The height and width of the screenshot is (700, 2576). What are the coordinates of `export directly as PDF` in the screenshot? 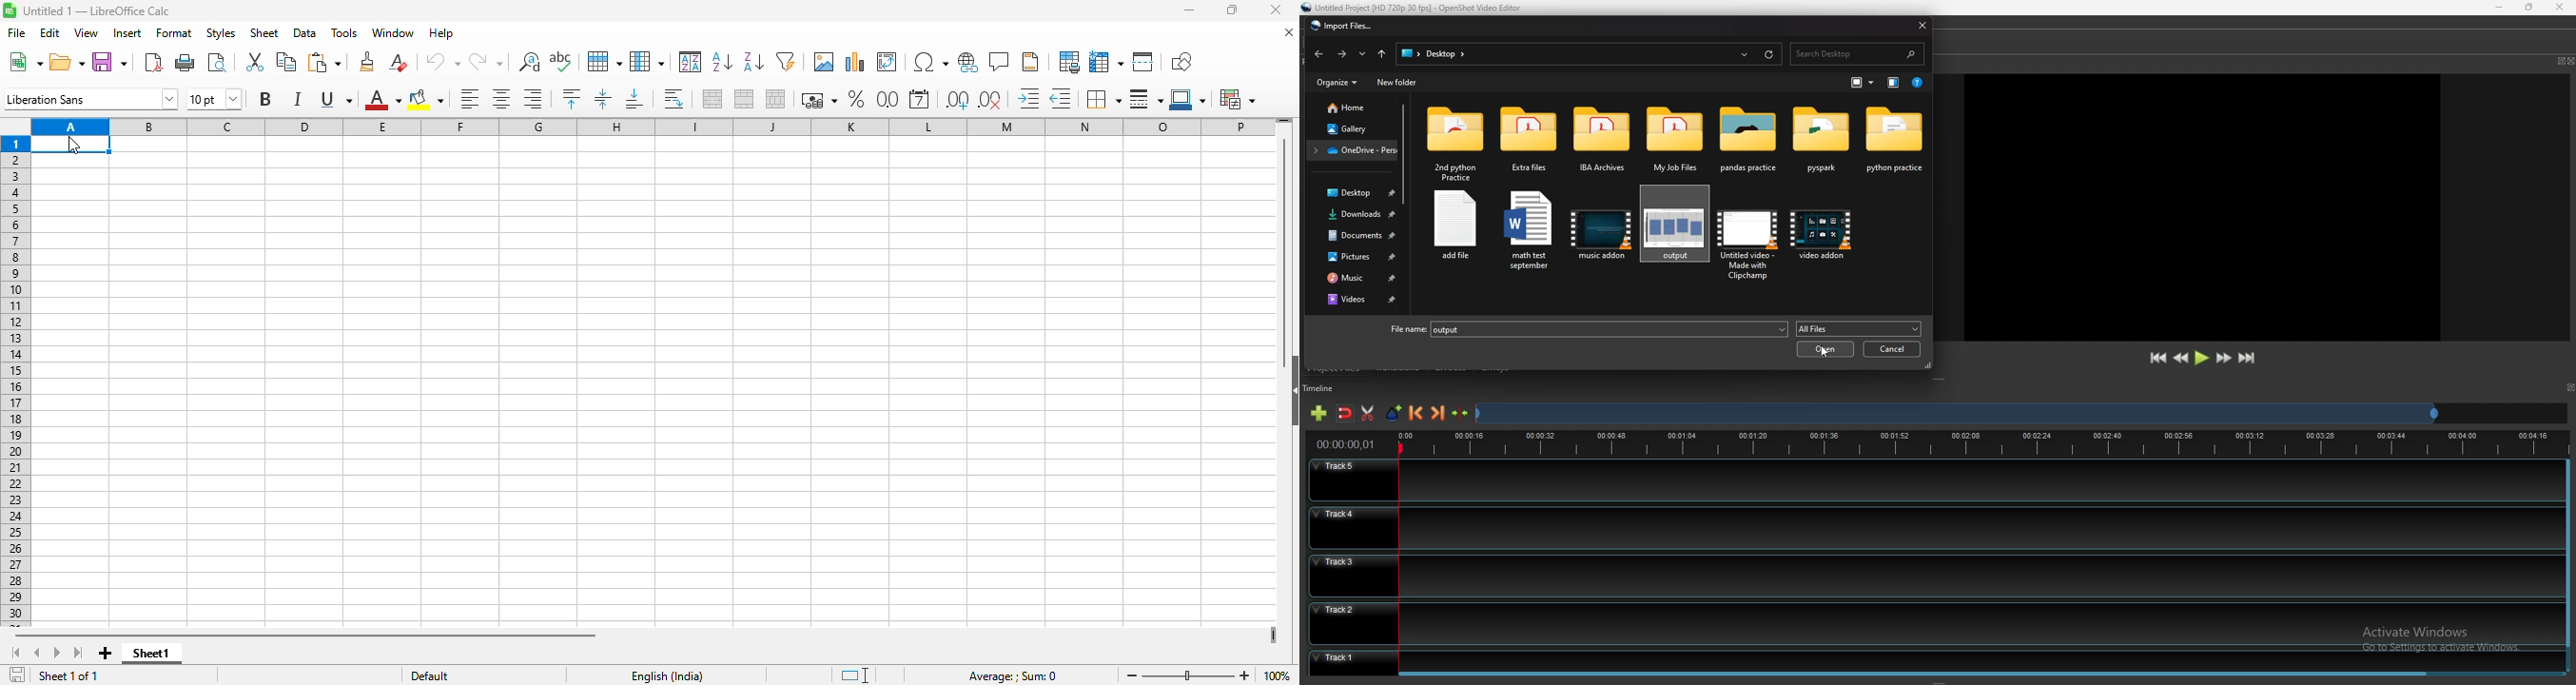 It's located at (153, 62).